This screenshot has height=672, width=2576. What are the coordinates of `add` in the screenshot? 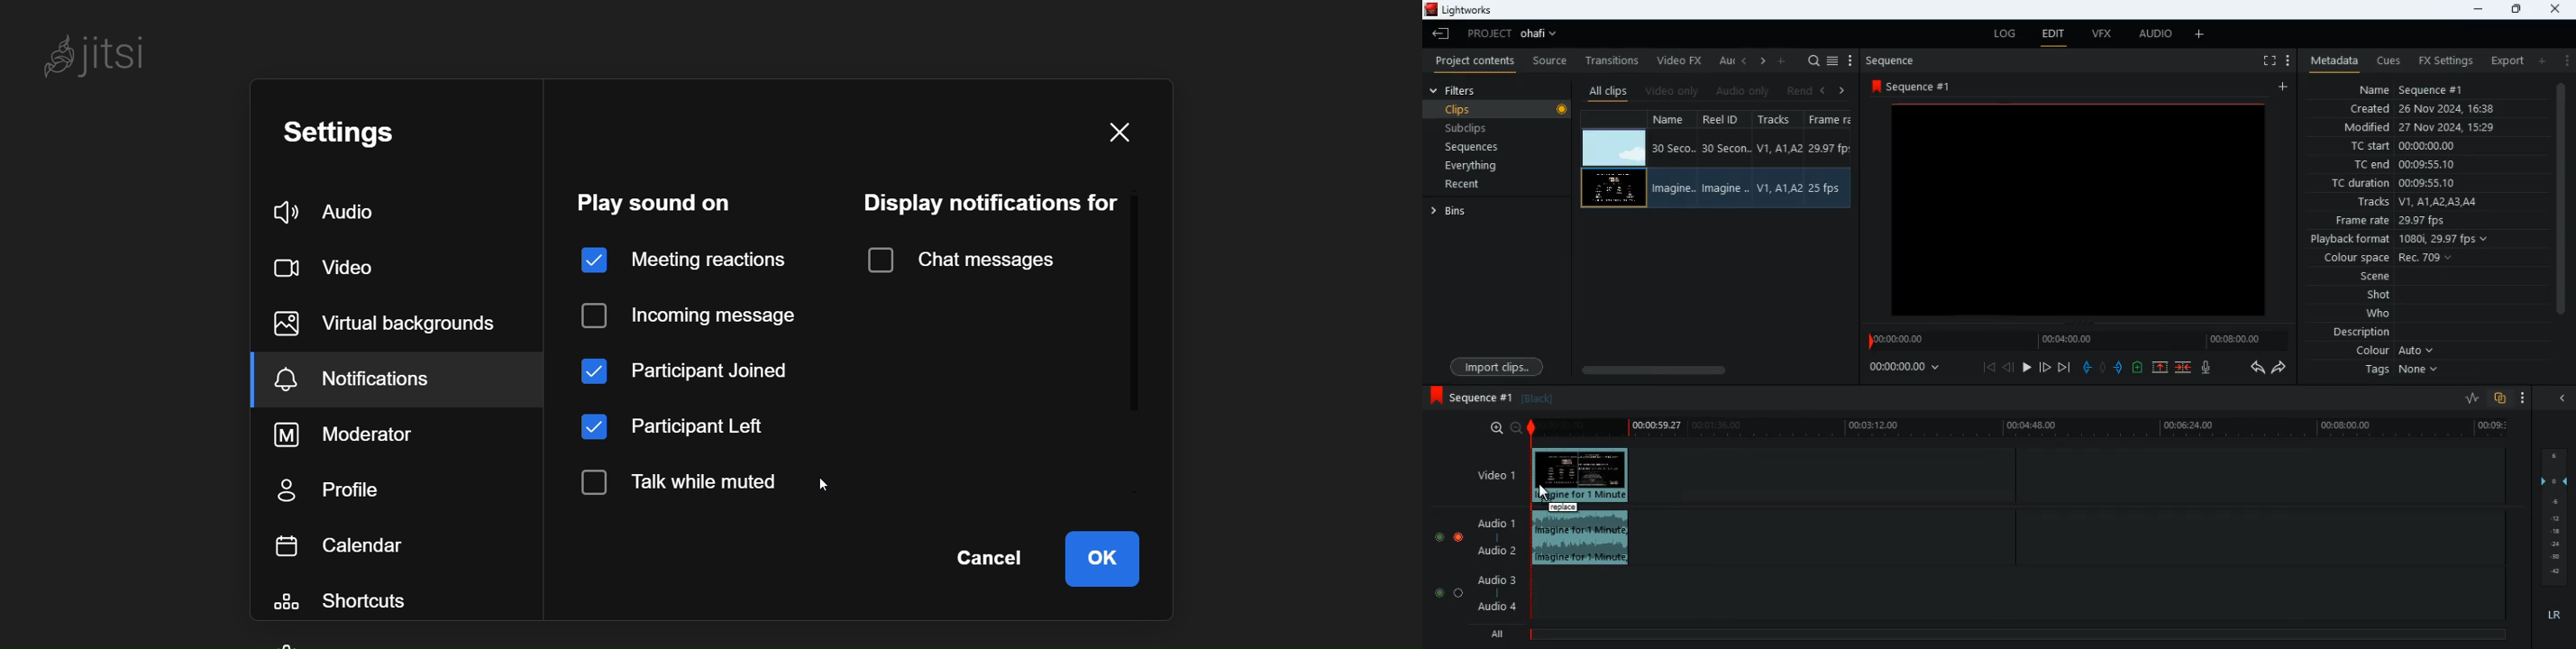 It's located at (2541, 60).